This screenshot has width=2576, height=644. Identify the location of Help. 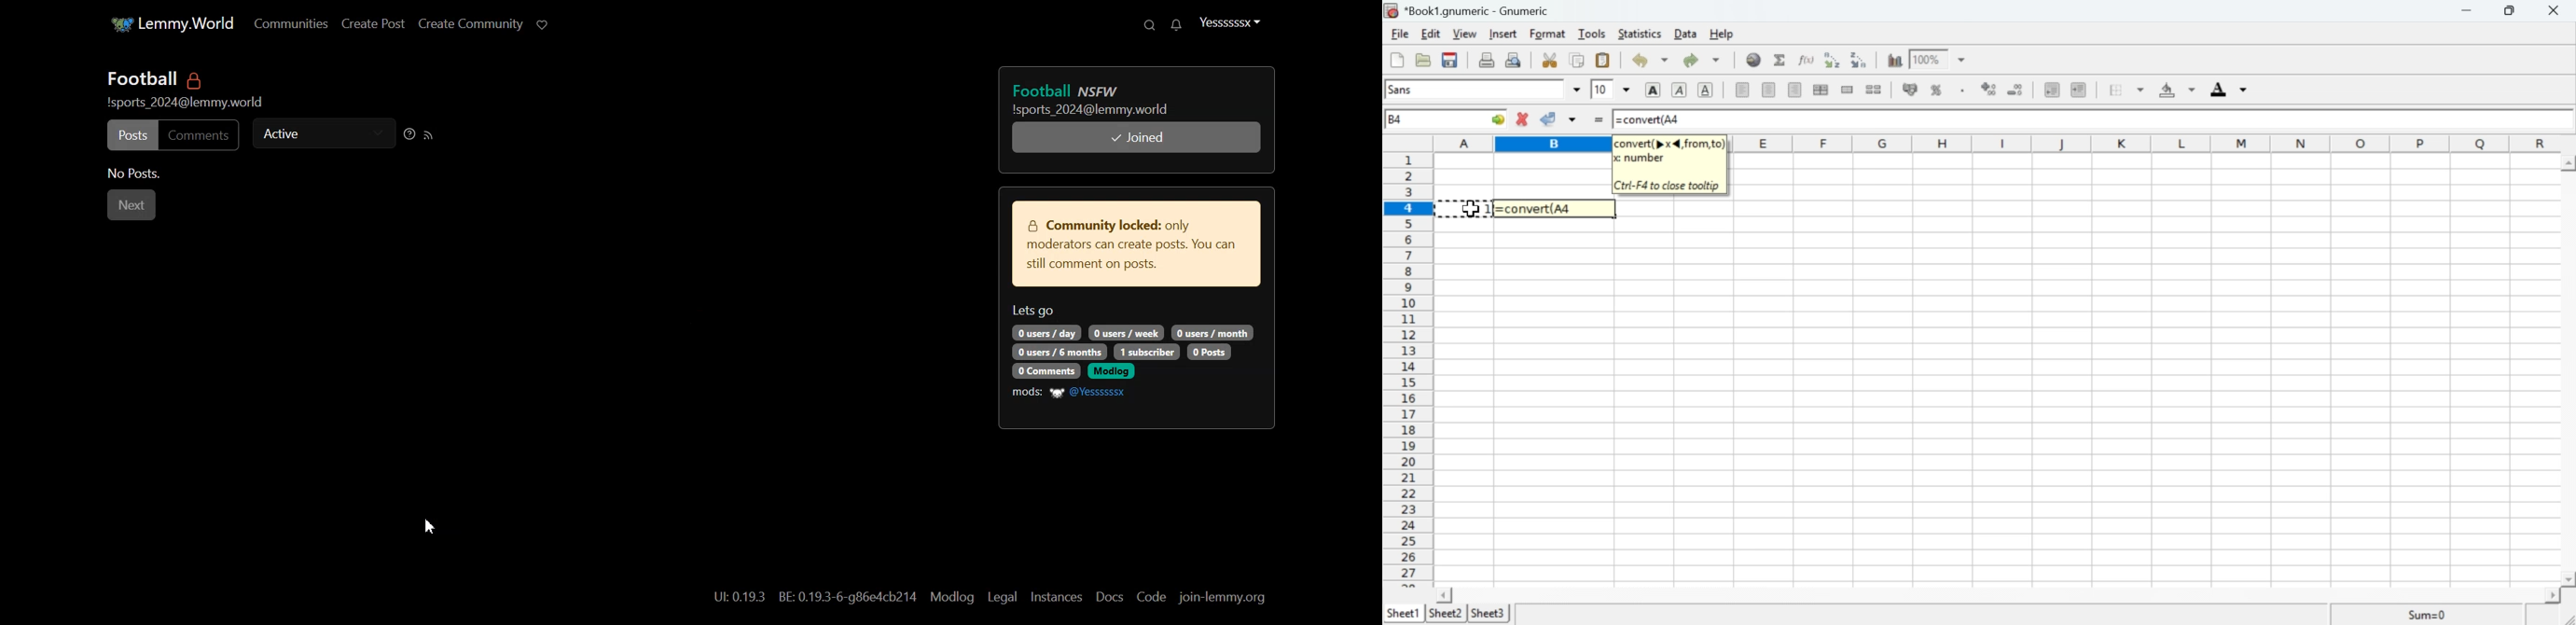
(1727, 35).